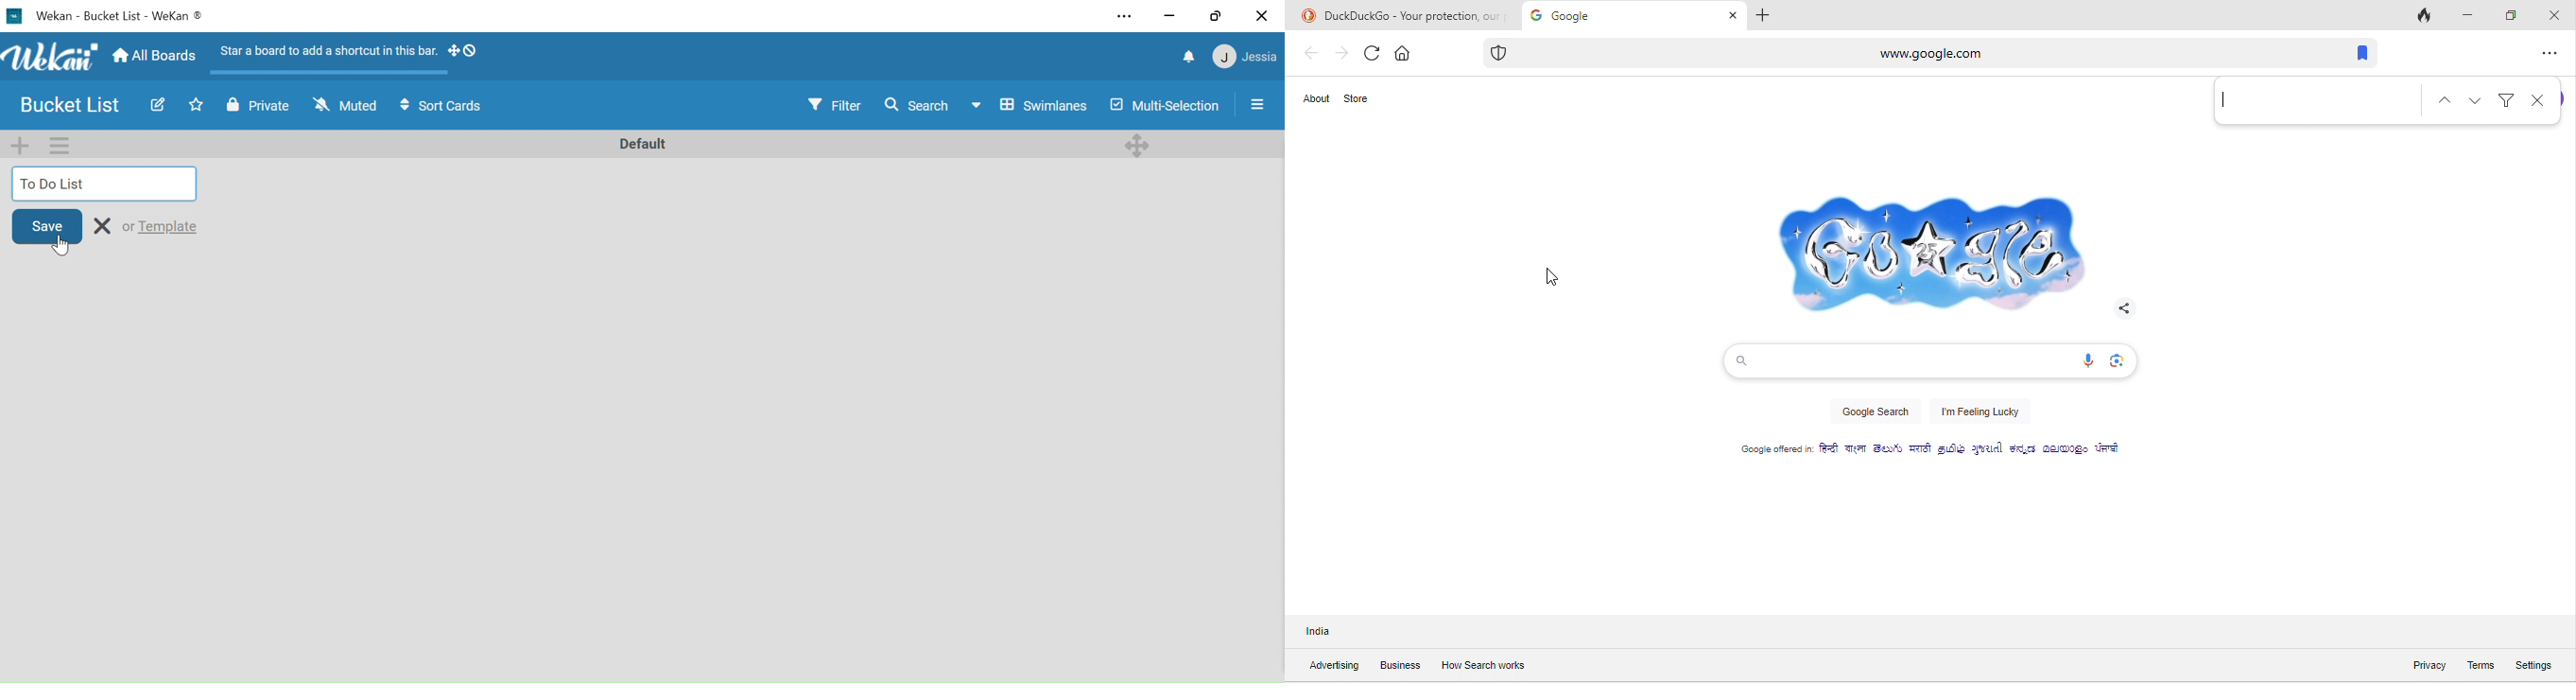 The width and height of the screenshot is (2576, 700). What do you see at coordinates (106, 183) in the screenshot?
I see `Add list` at bounding box center [106, 183].